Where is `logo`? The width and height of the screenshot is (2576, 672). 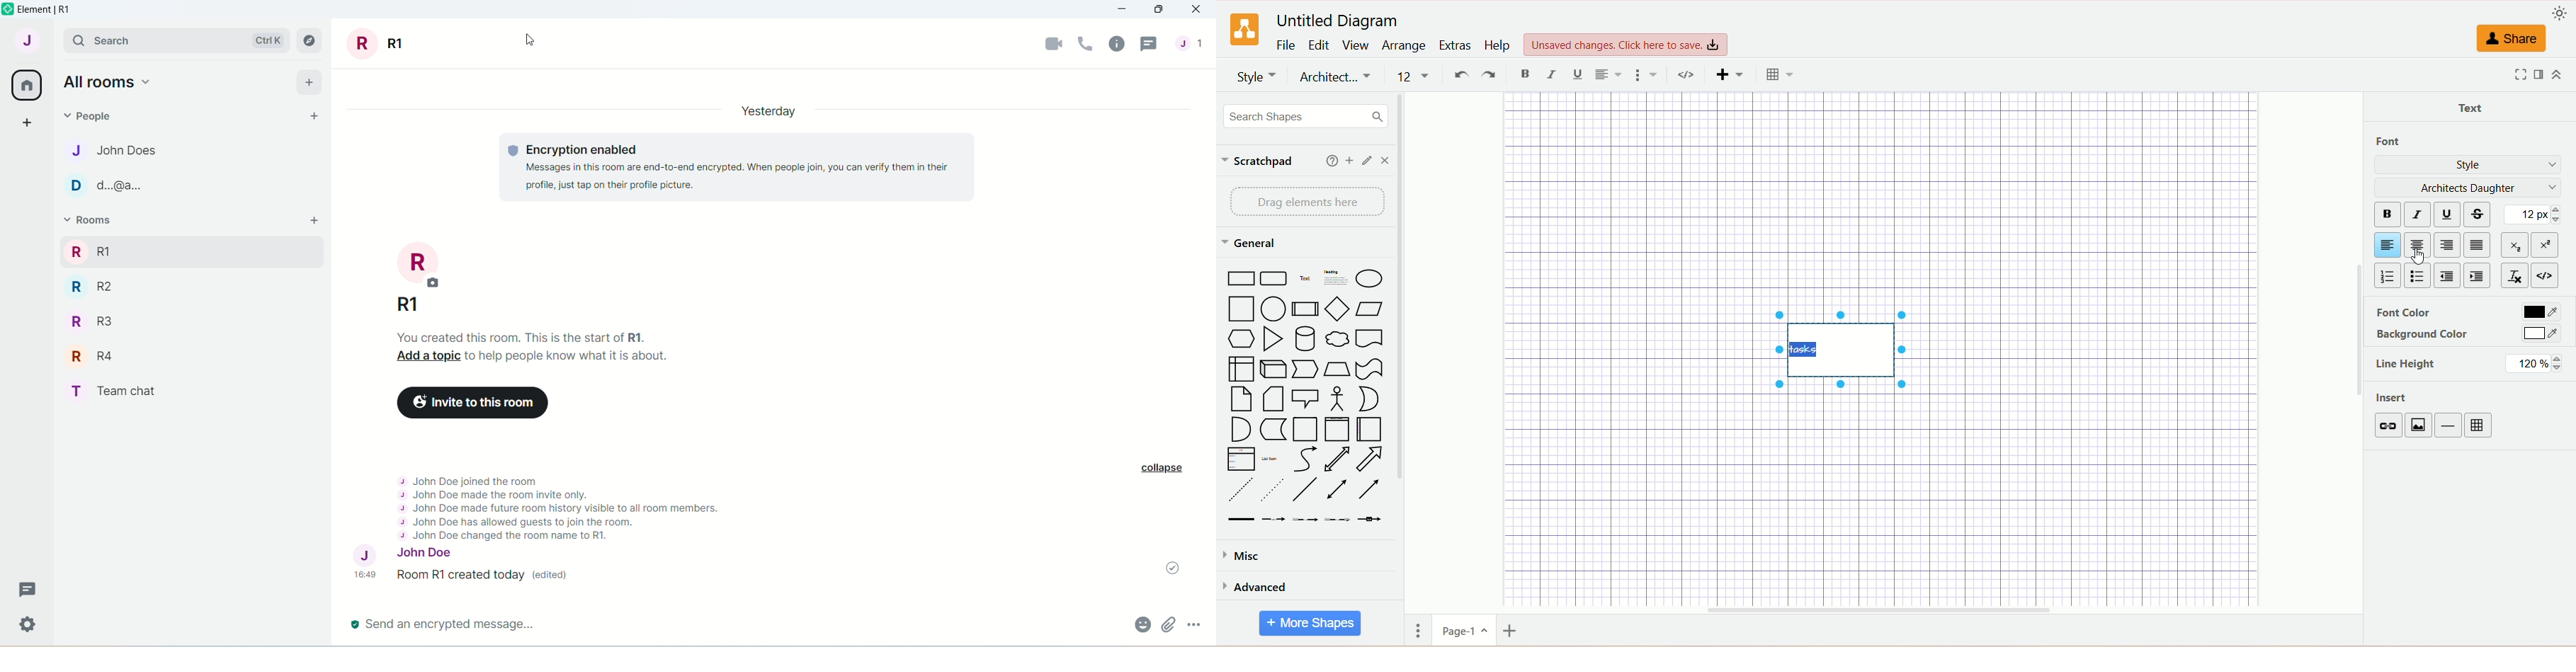
logo is located at coordinates (8, 11).